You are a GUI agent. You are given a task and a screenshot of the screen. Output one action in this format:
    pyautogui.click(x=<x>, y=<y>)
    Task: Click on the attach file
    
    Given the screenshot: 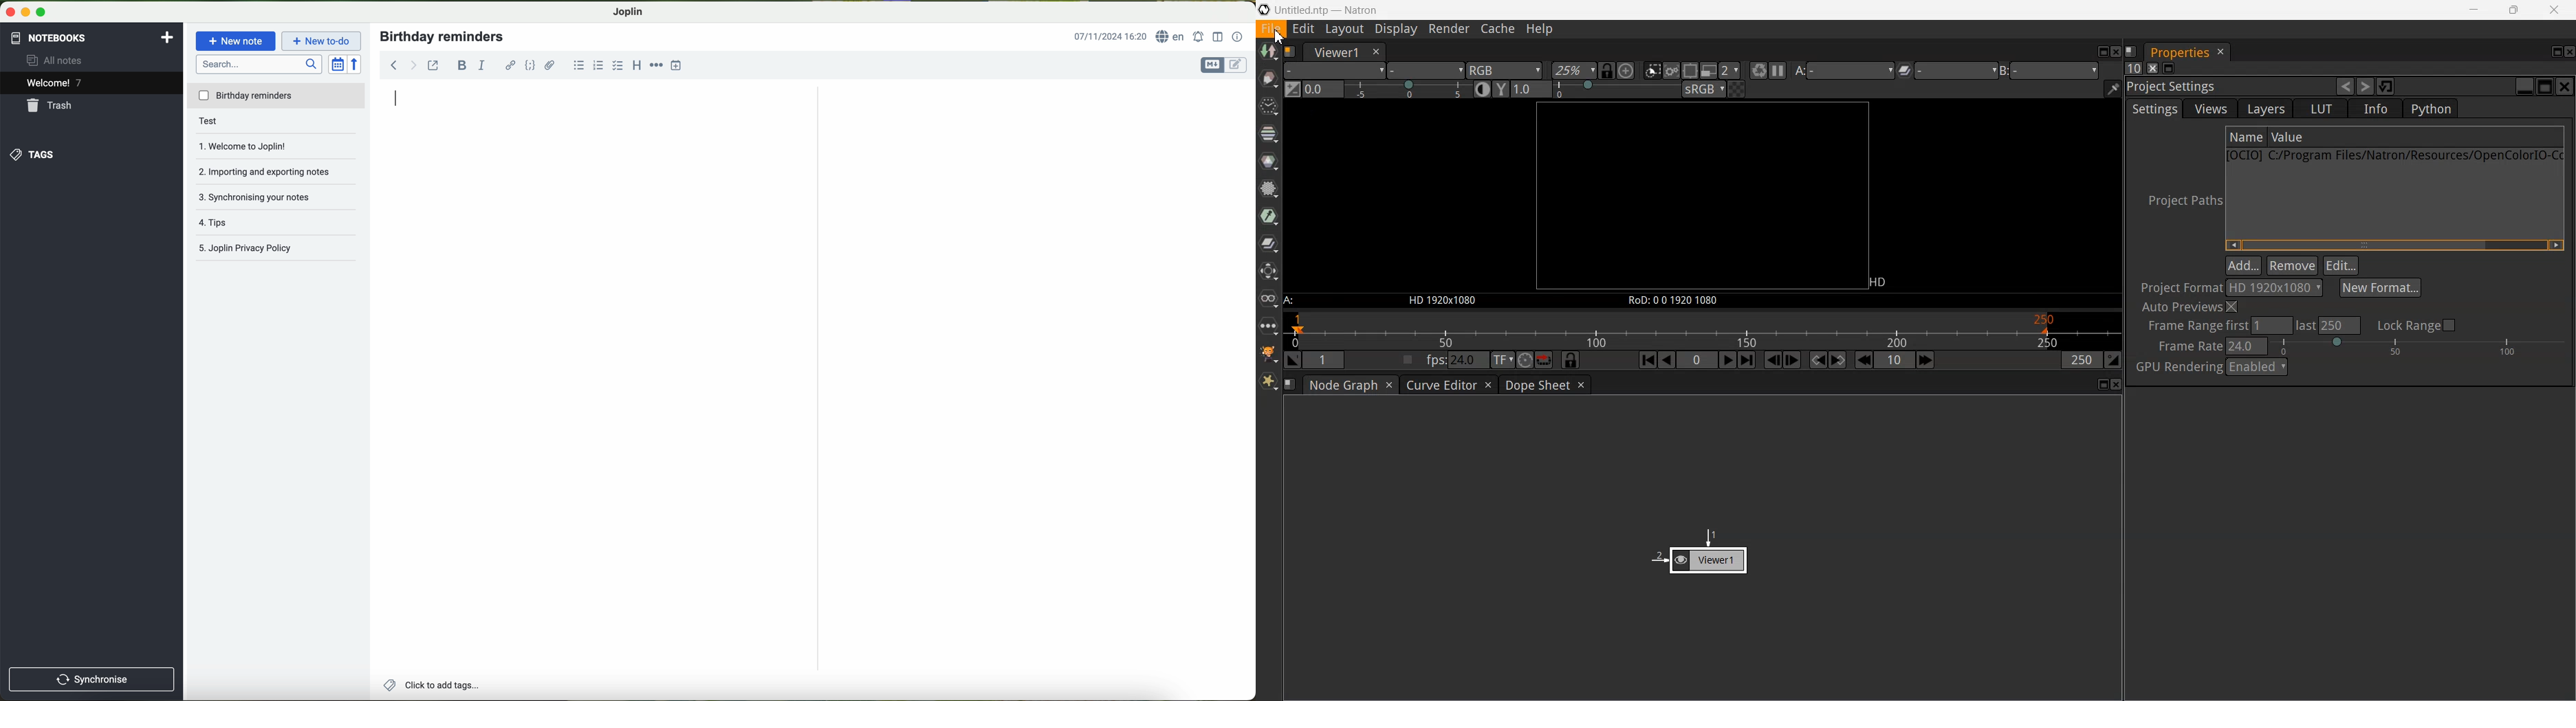 What is the action you would take?
    pyautogui.click(x=550, y=66)
    